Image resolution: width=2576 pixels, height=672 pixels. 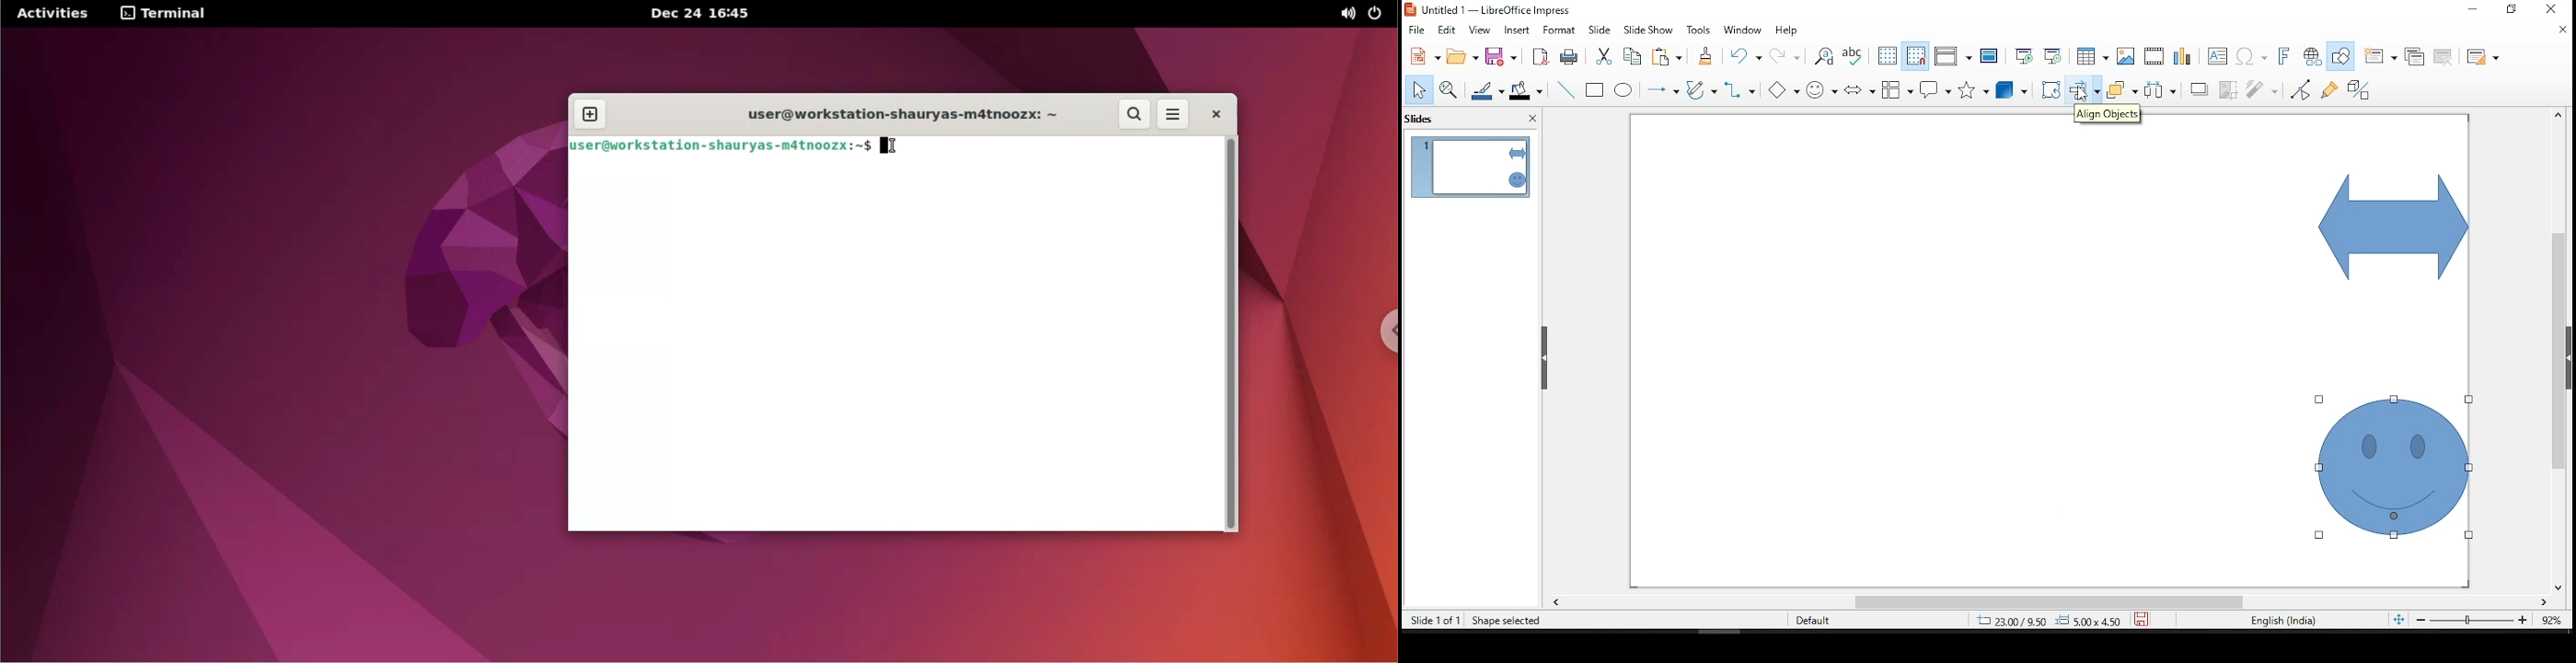 What do you see at coordinates (1651, 30) in the screenshot?
I see `slide show` at bounding box center [1651, 30].